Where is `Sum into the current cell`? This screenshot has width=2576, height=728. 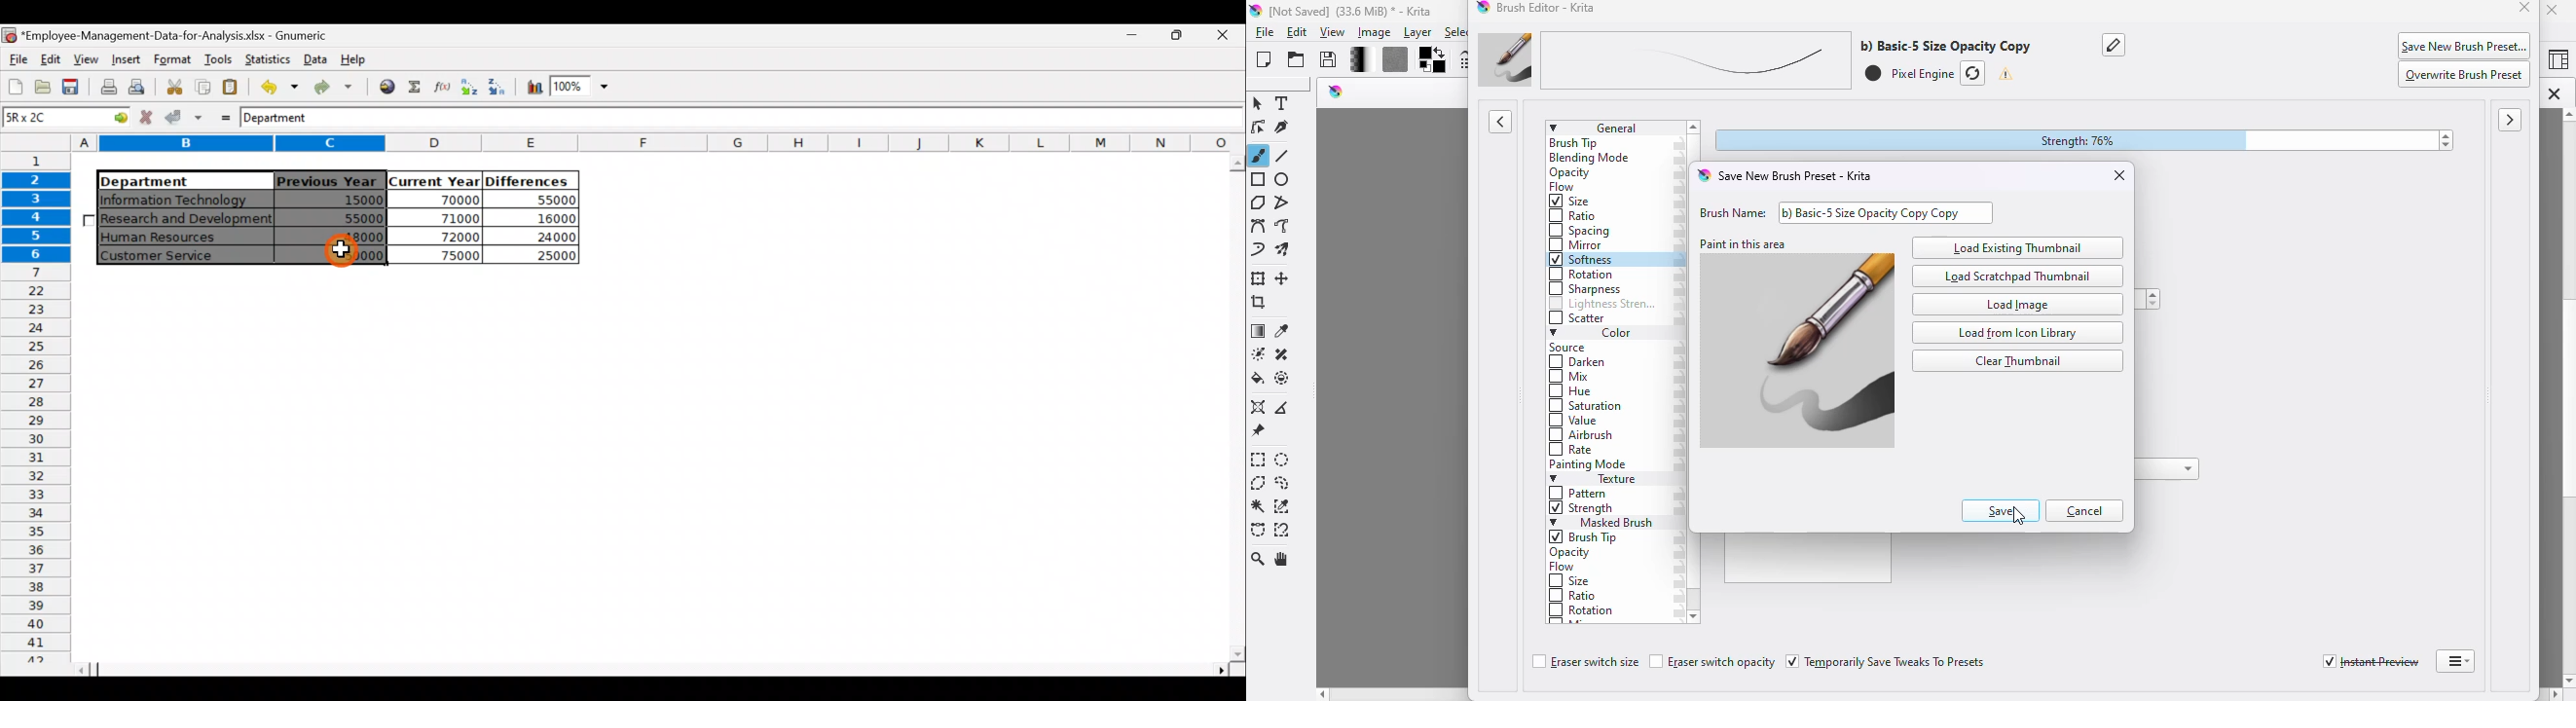 Sum into the current cell is located at coordinates (415, 86).